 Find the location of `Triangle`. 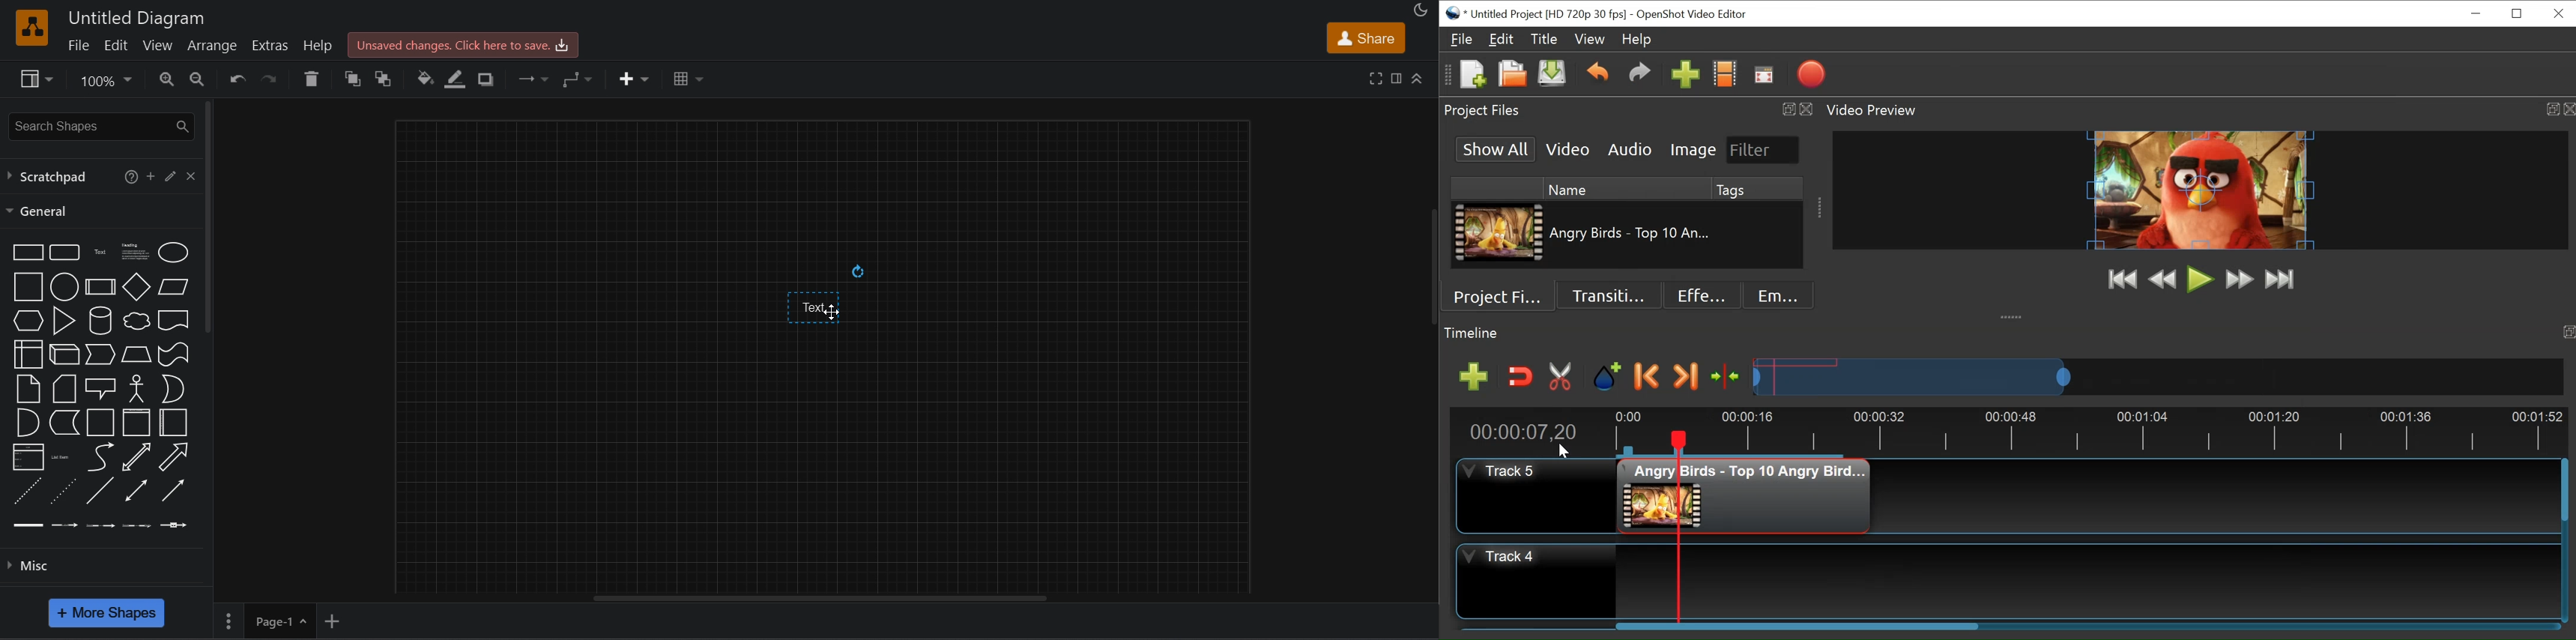

Triangle is located at coordinates (64, 321).